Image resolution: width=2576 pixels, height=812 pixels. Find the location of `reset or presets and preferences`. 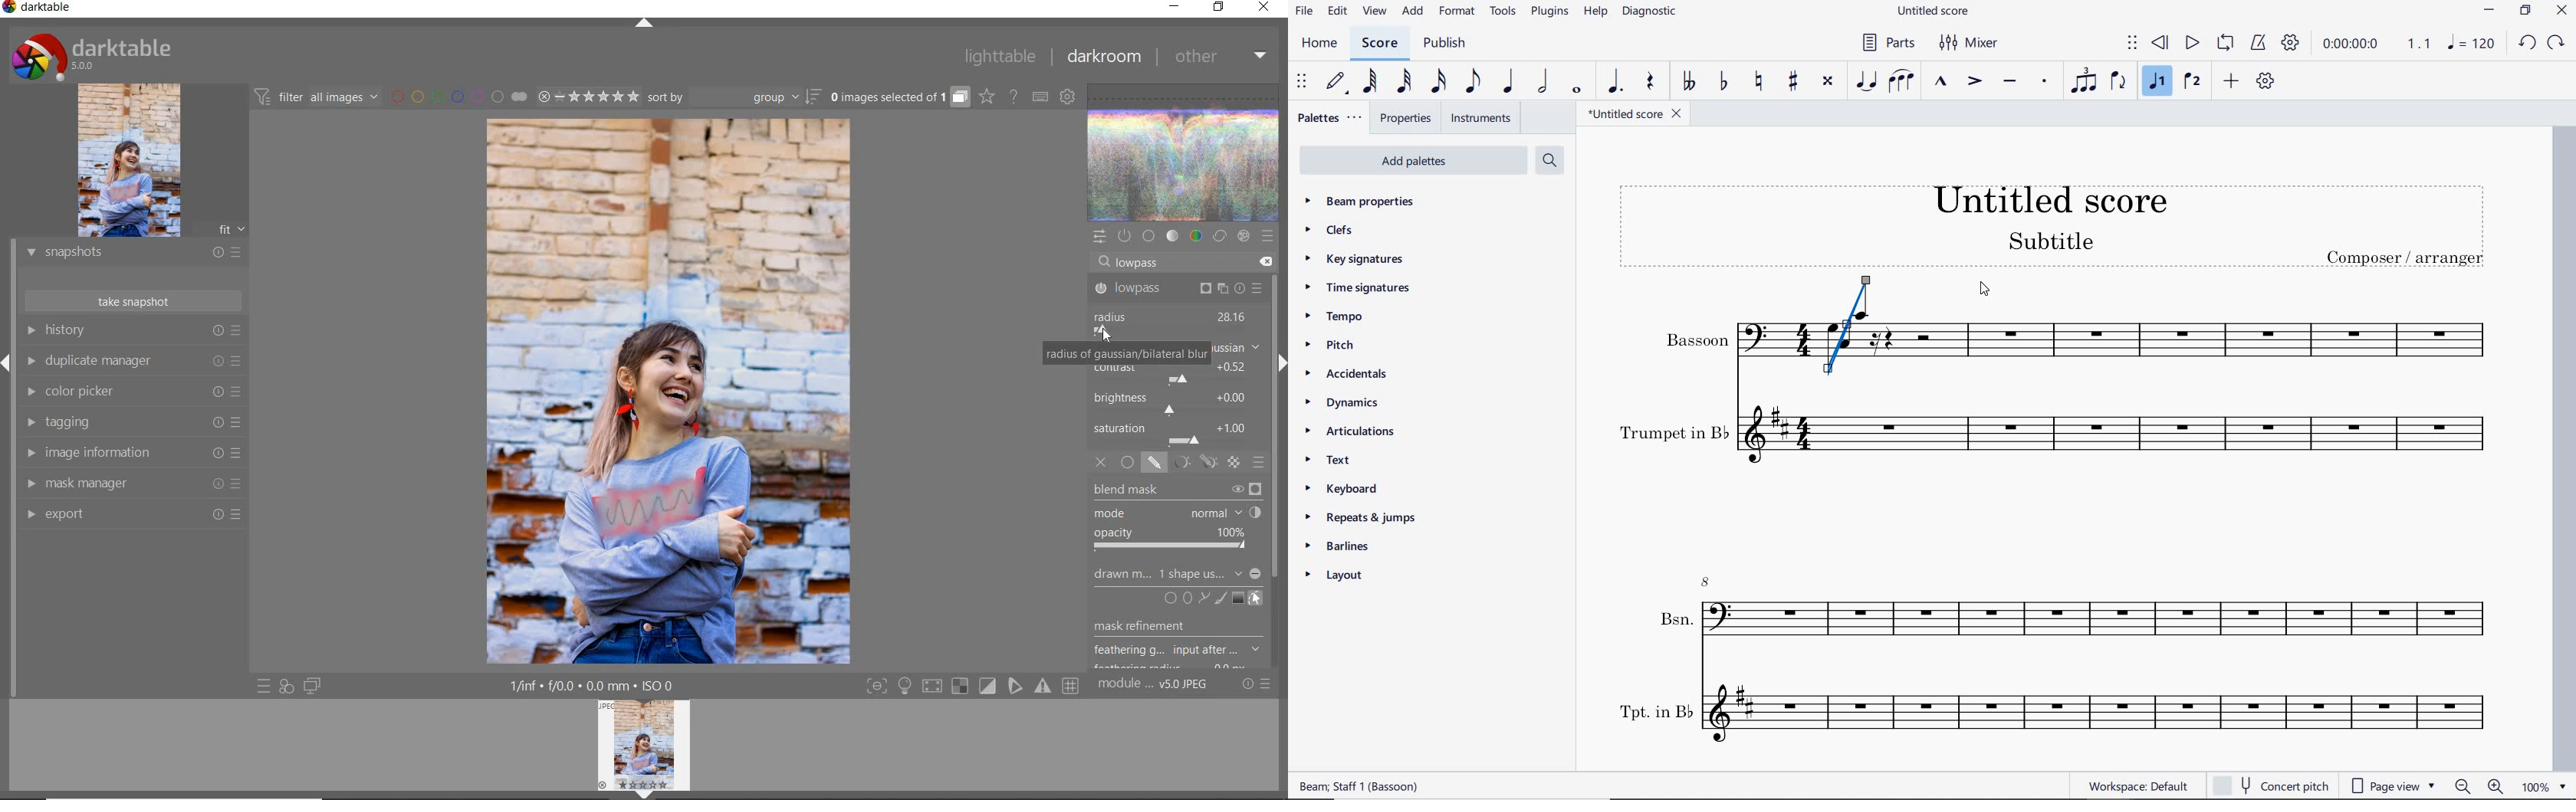

reset or presets and preferences is located at coordinates (1257, 684).